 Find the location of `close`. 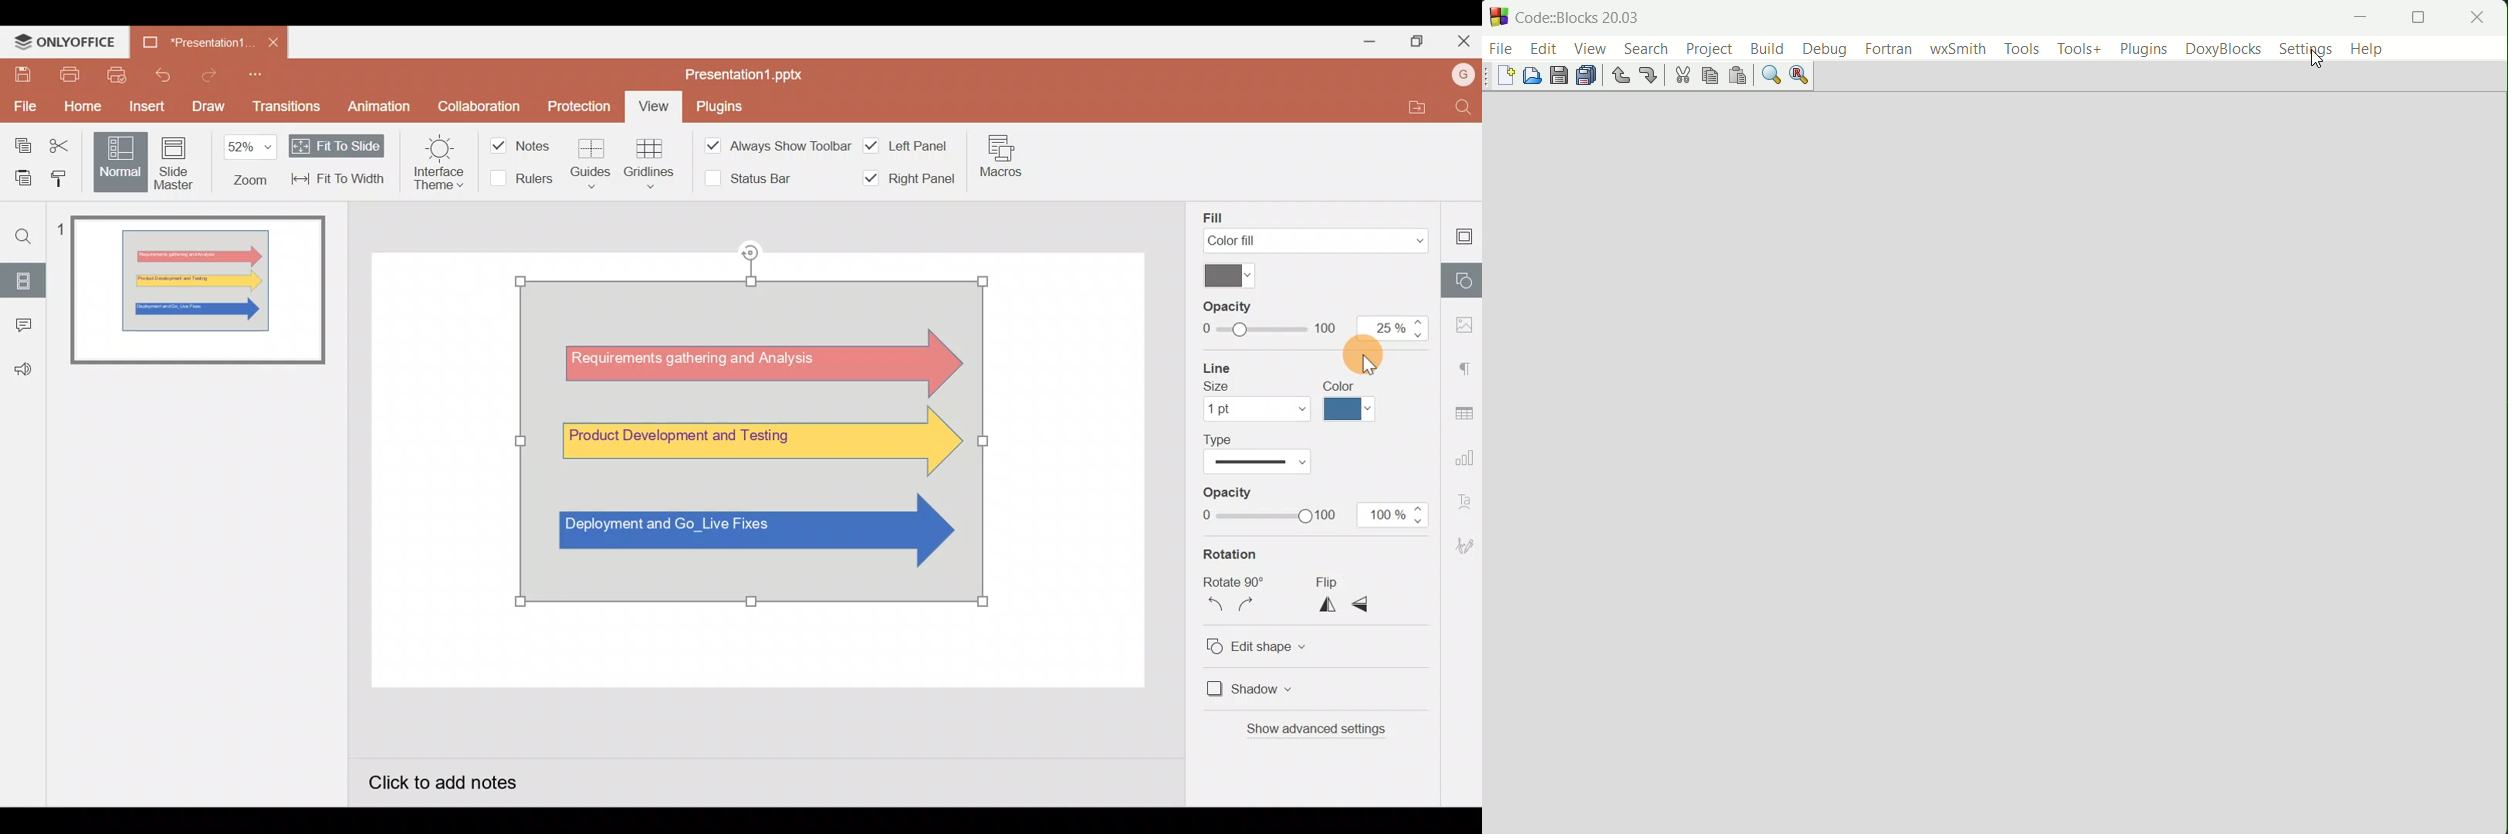

close is located at coordinates (2478, 17).